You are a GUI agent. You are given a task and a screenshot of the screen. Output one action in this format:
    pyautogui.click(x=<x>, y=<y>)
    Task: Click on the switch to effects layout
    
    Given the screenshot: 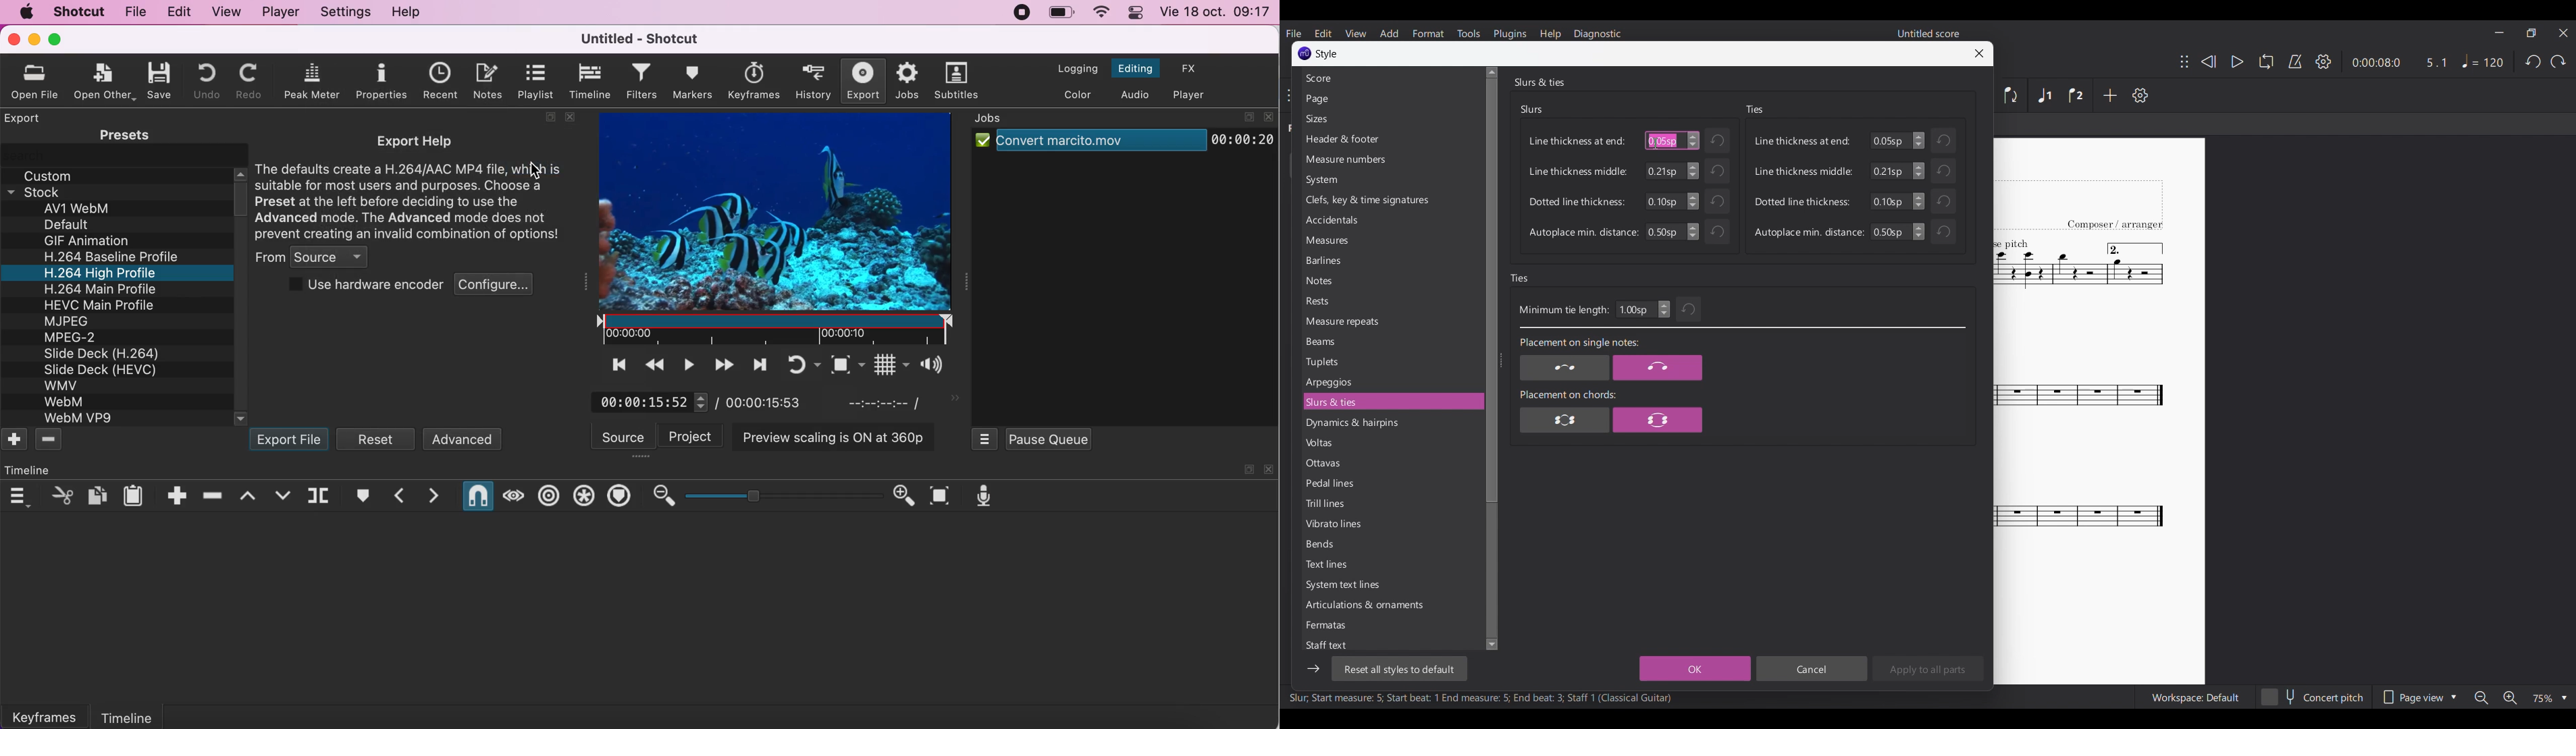 What is the action you would take?
    pyautogui.click(x=1192, y=67)
    